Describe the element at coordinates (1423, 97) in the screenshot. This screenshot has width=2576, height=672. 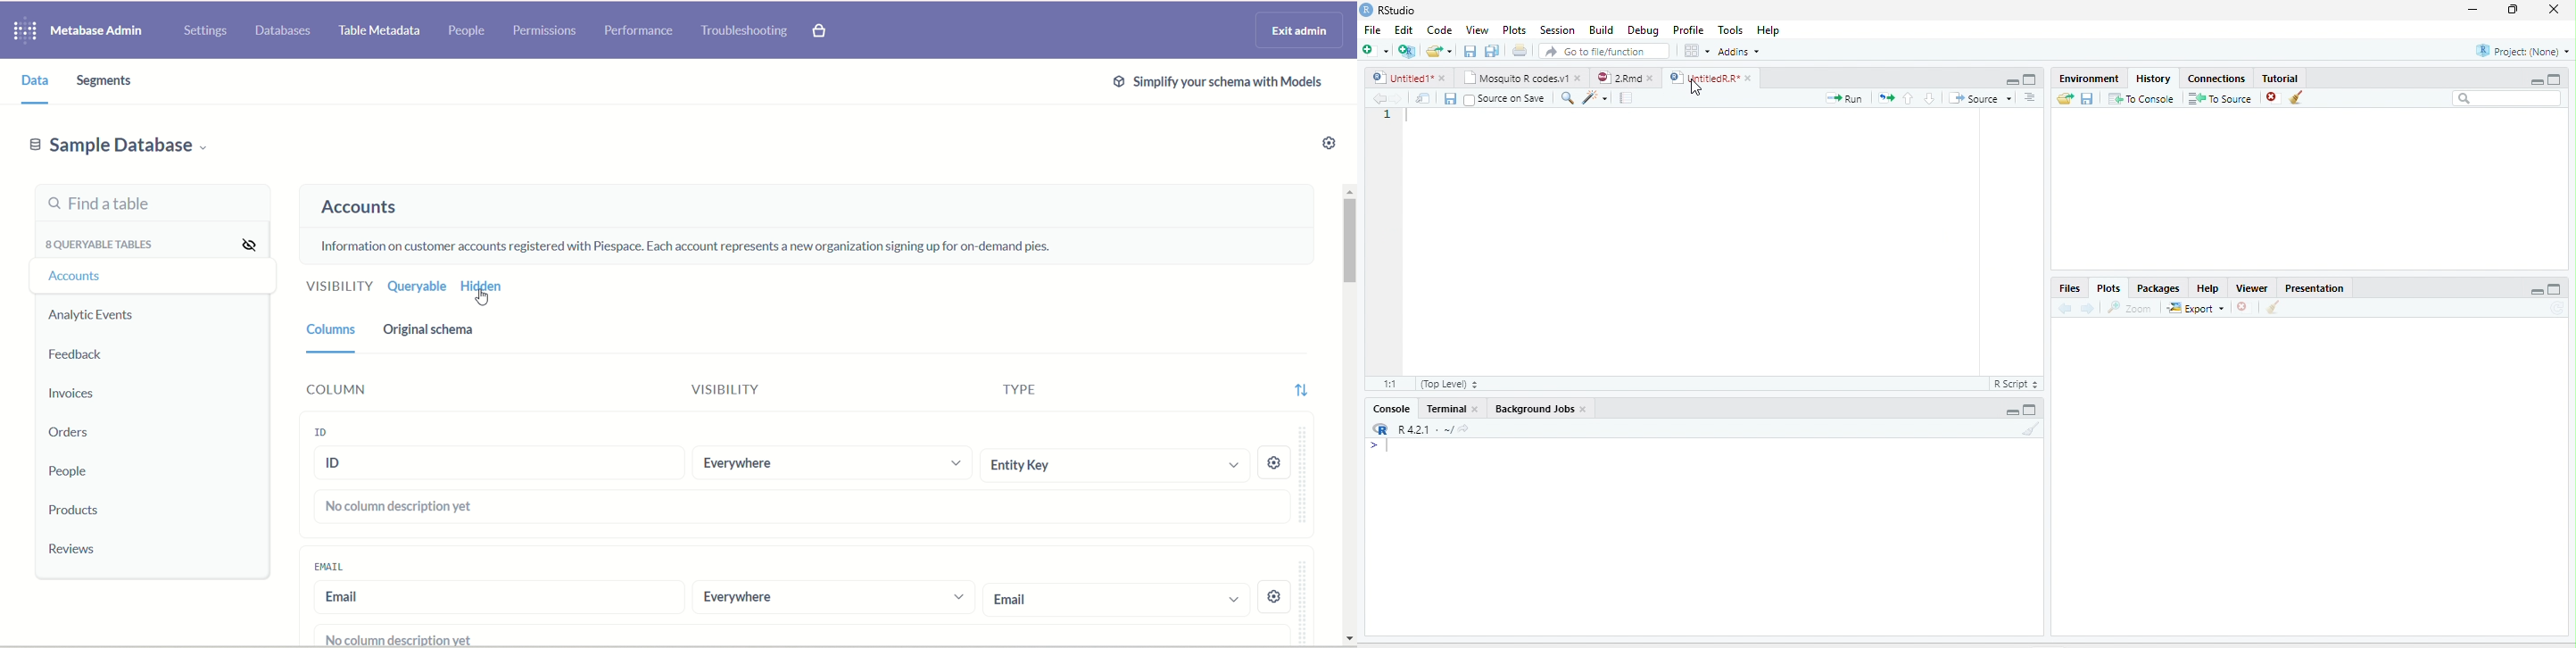
I see `Show in new window` at that location.